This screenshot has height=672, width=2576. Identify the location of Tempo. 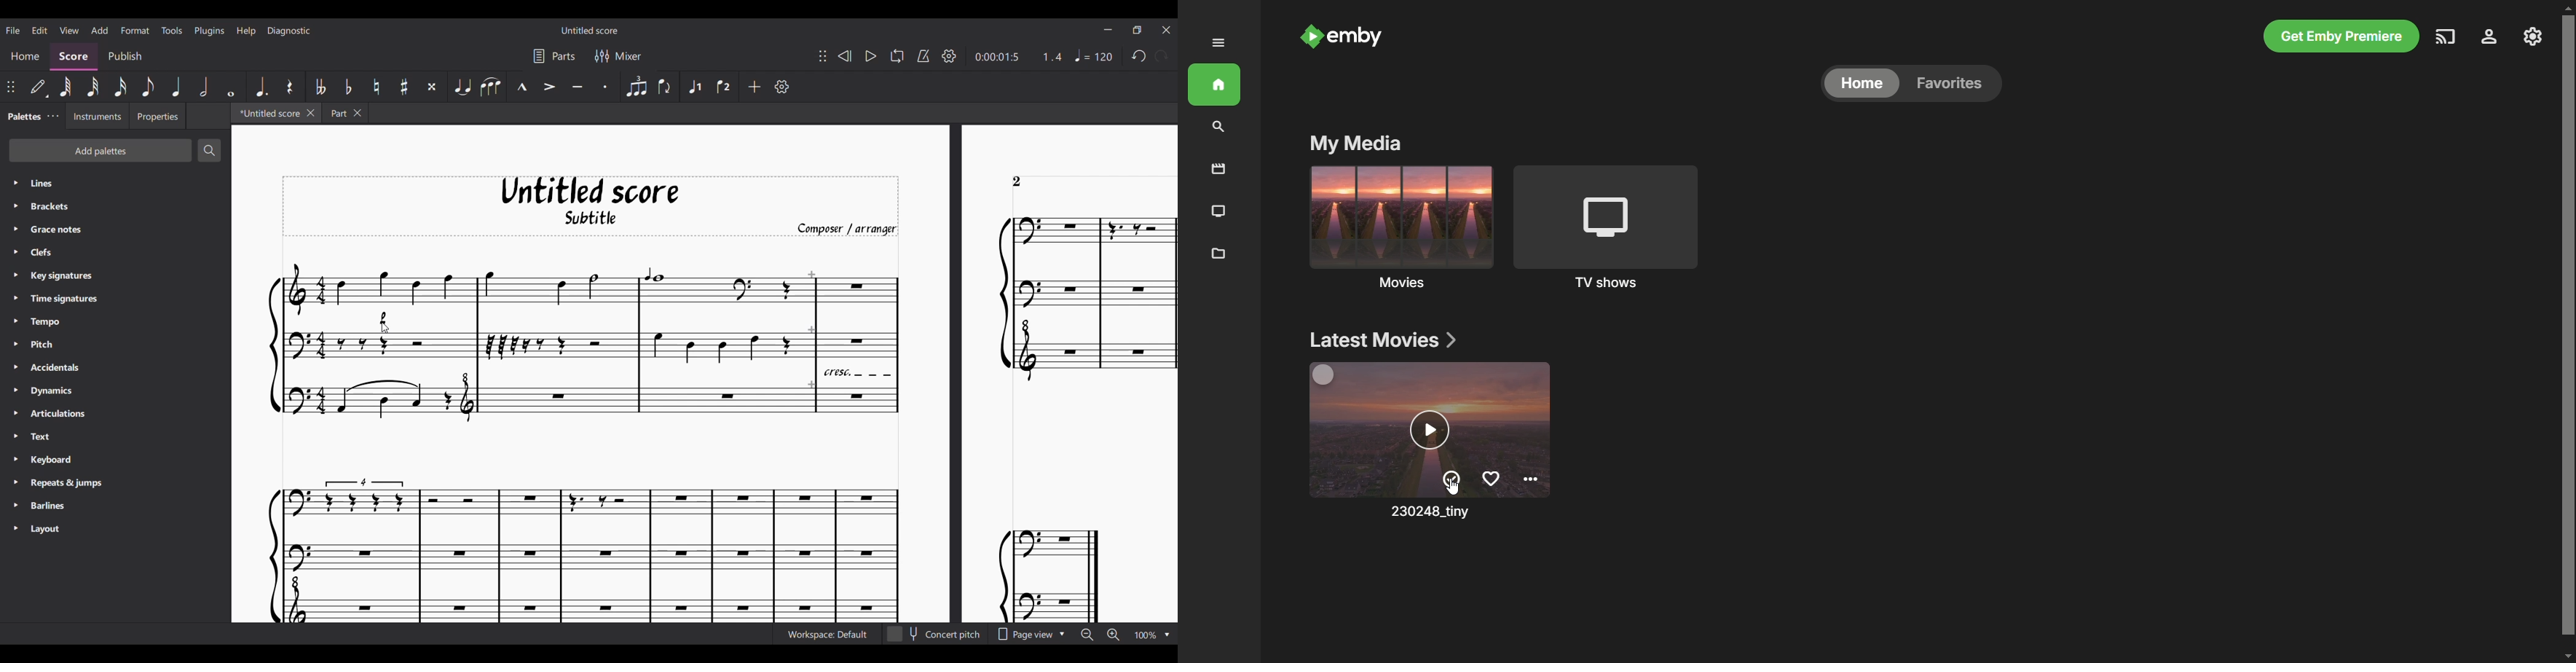
(1094, 55).